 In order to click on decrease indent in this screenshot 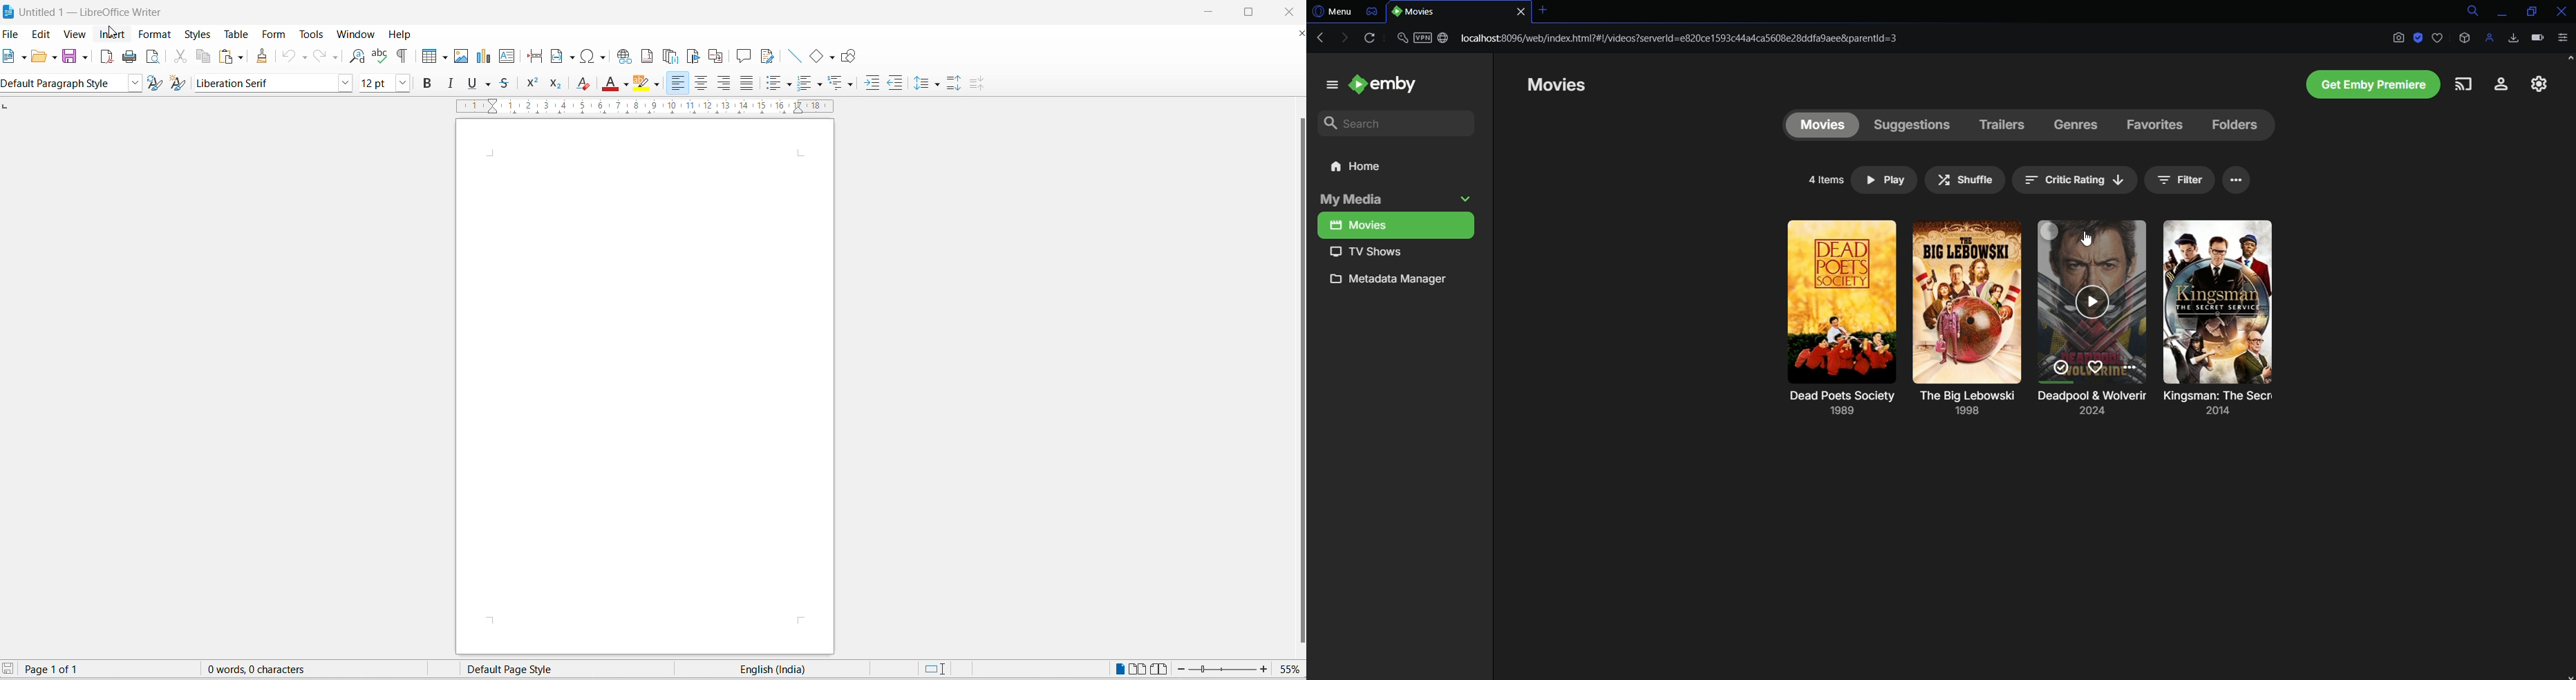, I will do `click(894, 84)`.